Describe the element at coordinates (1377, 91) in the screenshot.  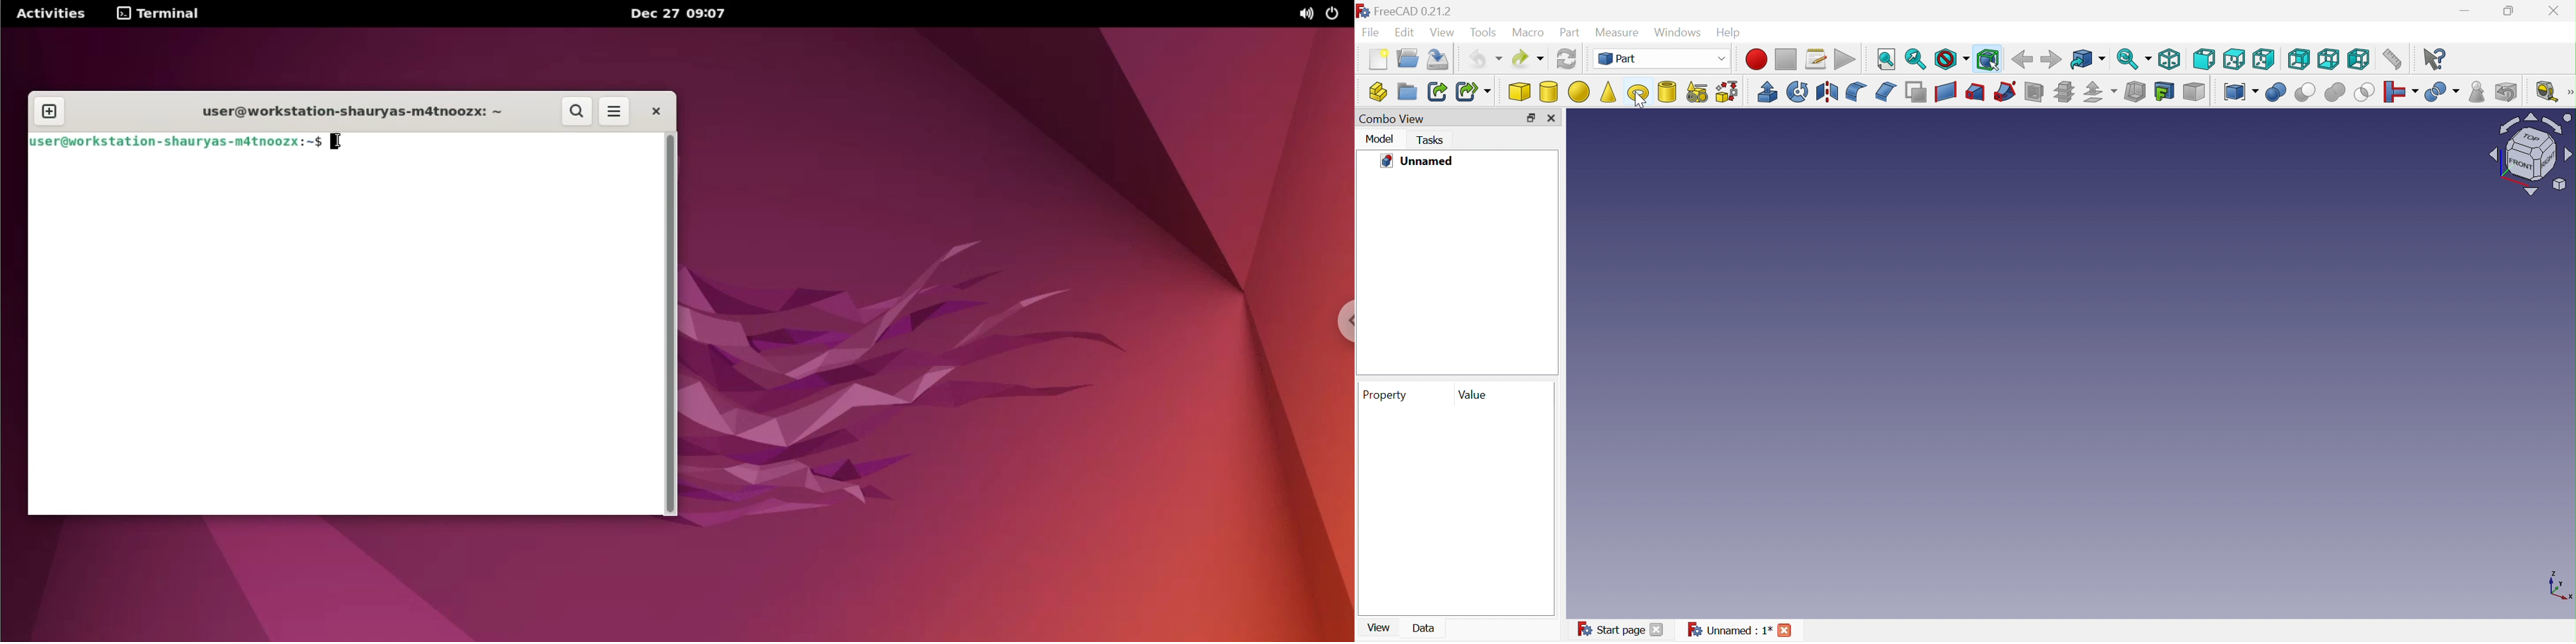
I see `Create part` at that location.